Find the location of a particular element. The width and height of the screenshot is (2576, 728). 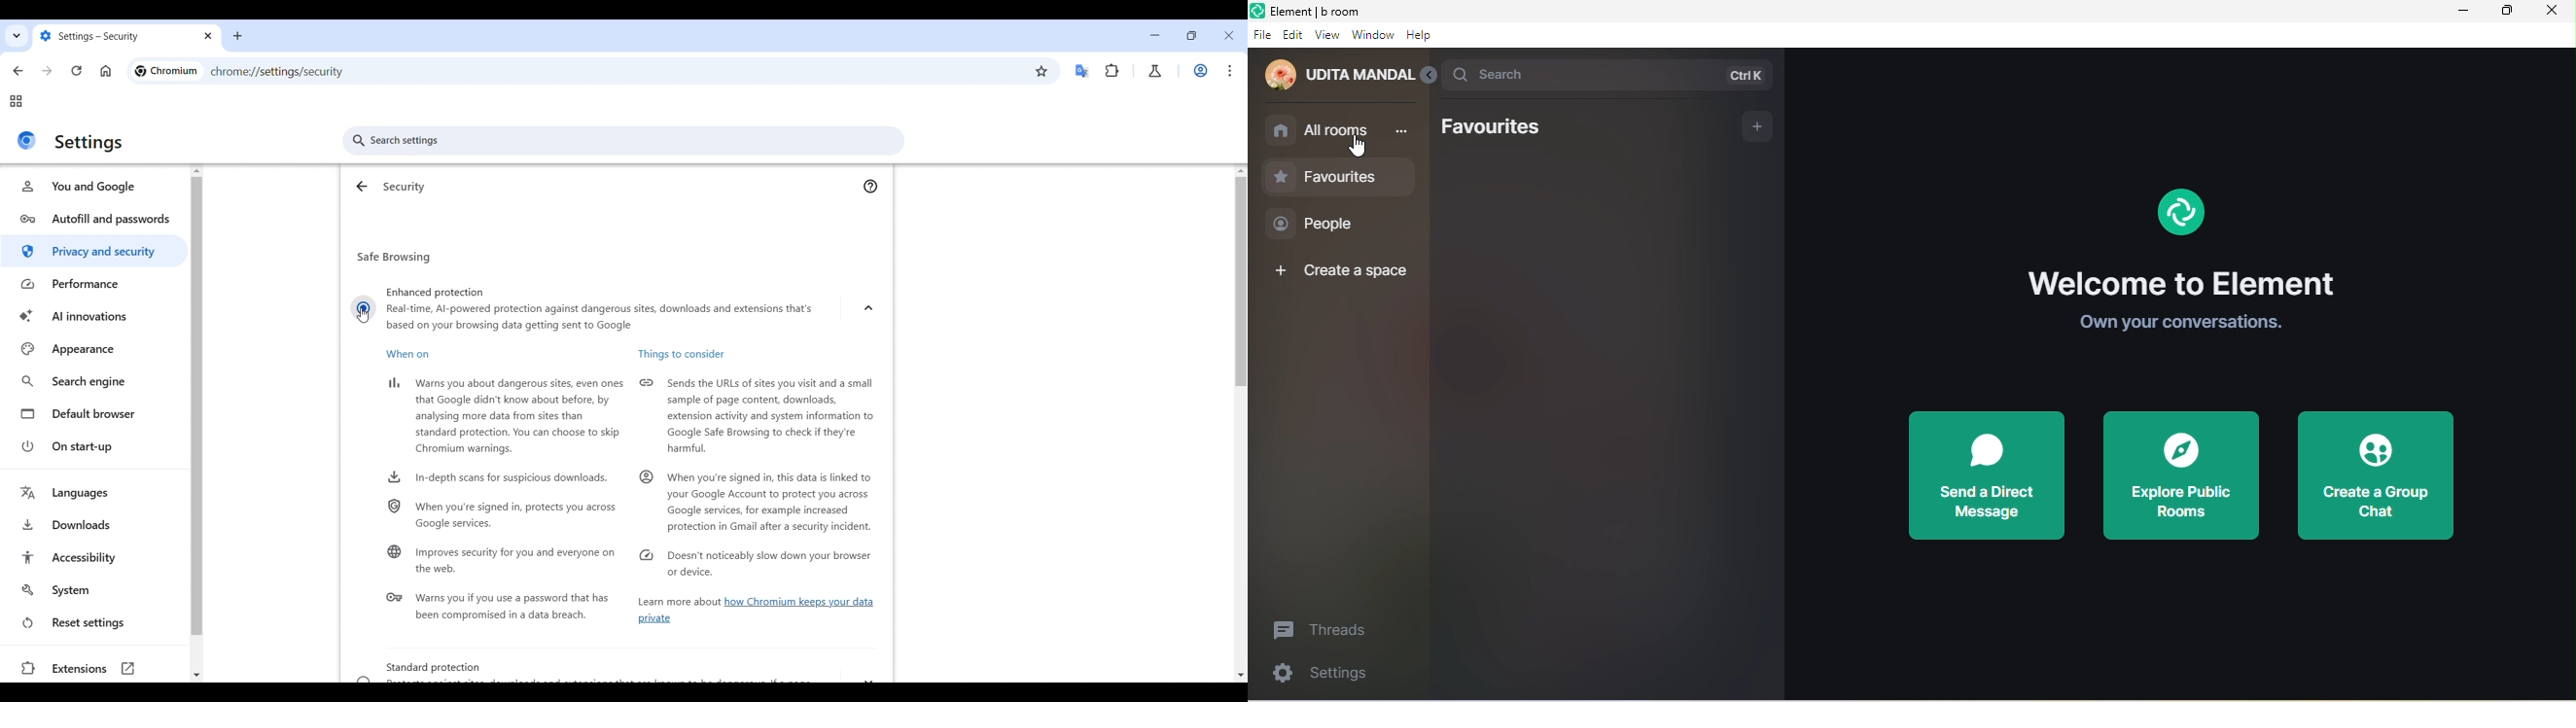

all rooms is located at coordinates (1320, 132).